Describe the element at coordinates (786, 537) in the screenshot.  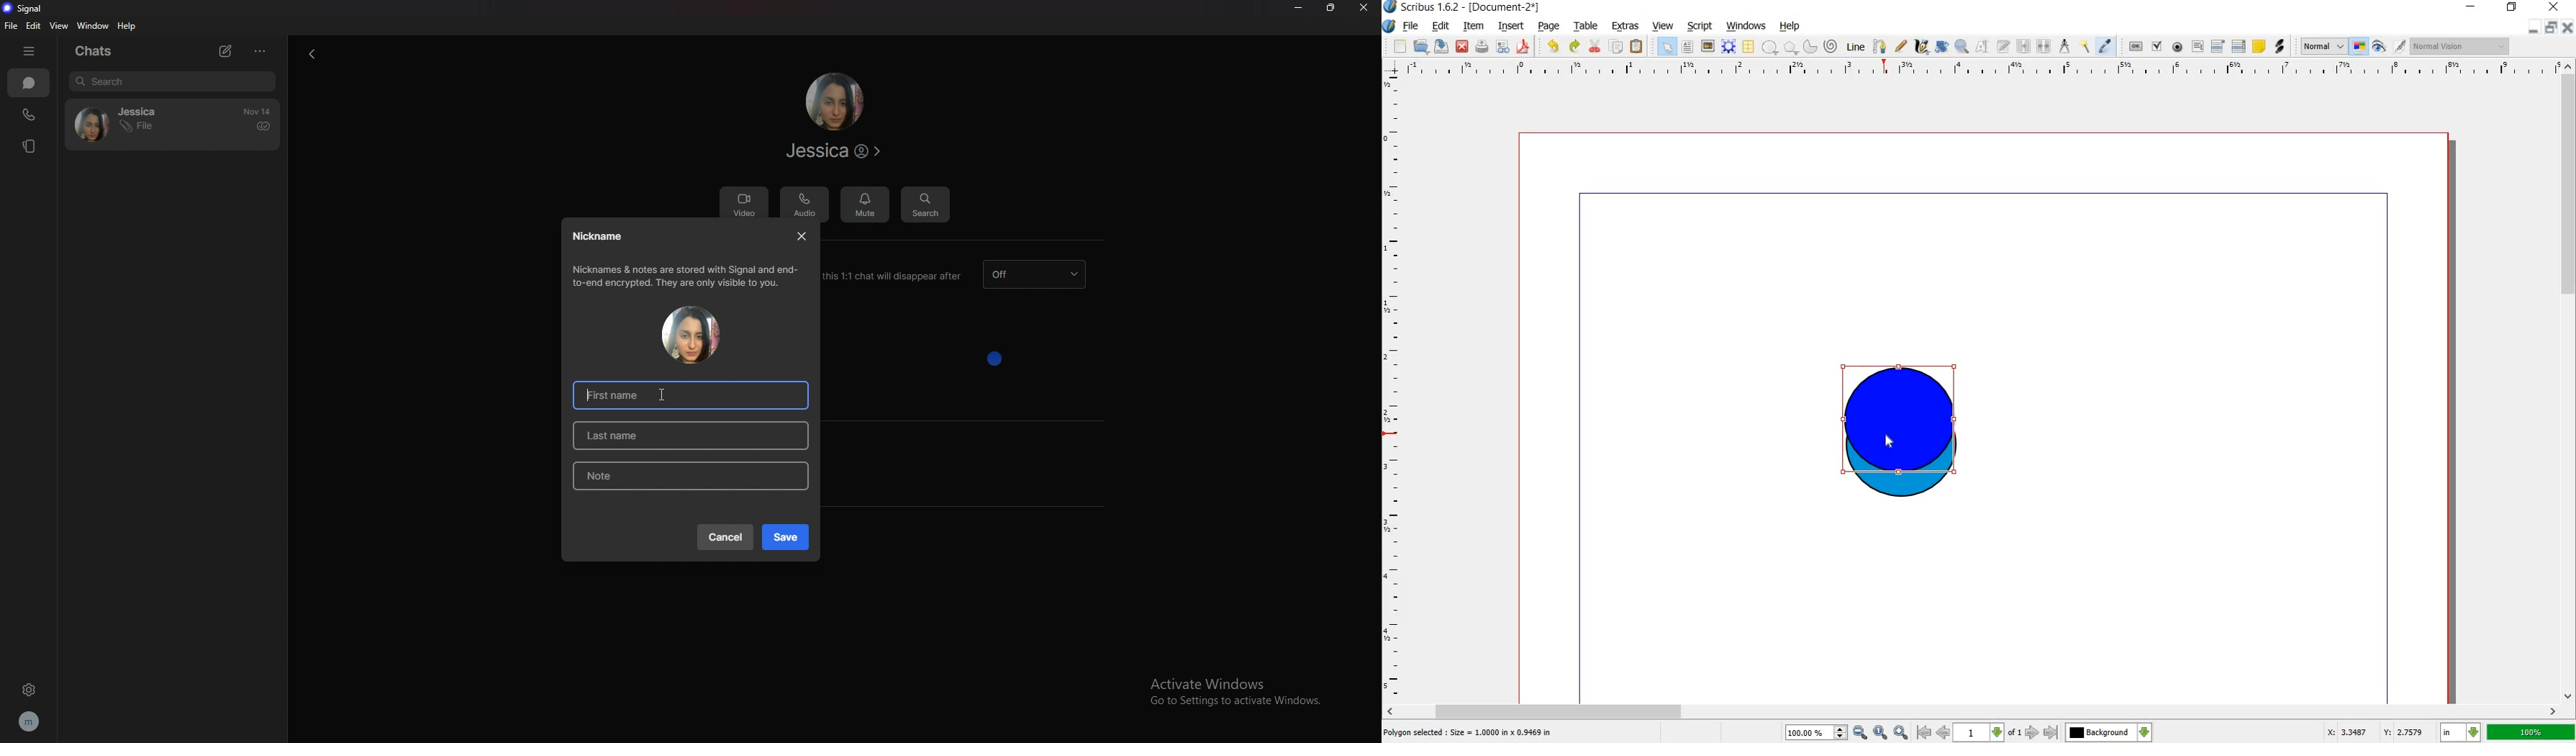
I see `save` at that location.